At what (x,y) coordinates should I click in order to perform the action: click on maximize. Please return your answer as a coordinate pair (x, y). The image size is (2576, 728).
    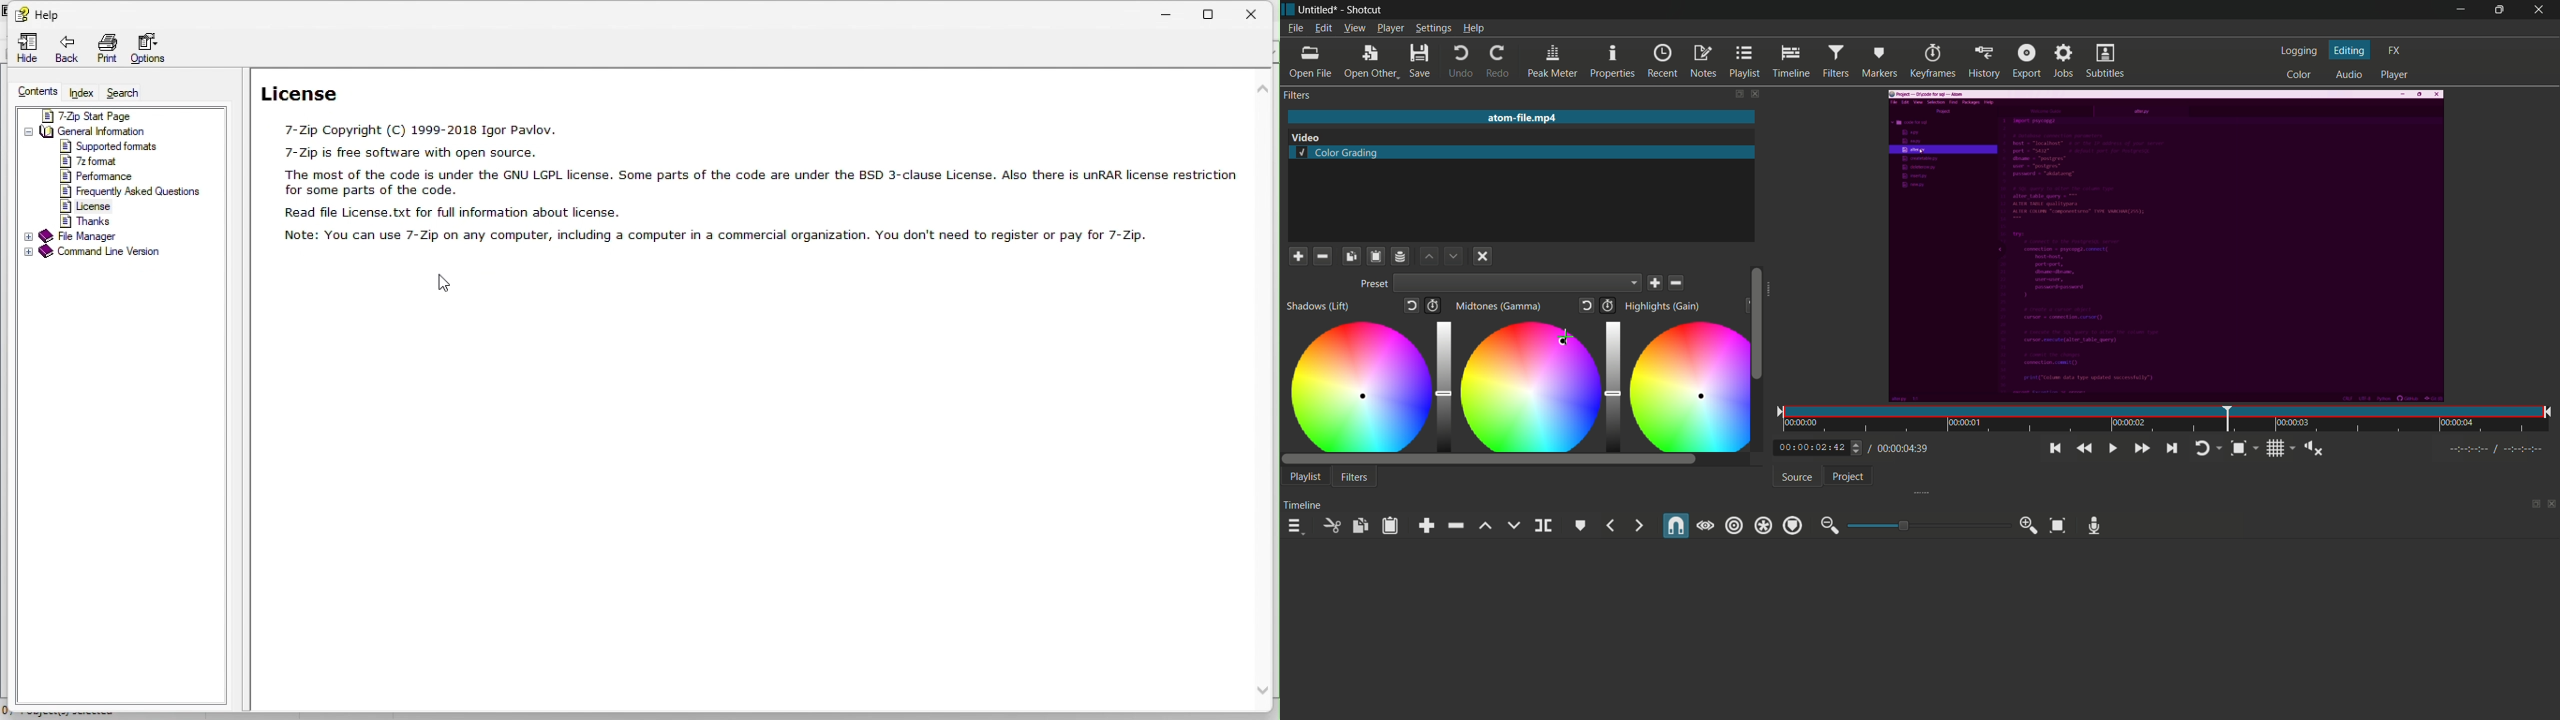
    Looking at the image, I should click on (2498, 10).